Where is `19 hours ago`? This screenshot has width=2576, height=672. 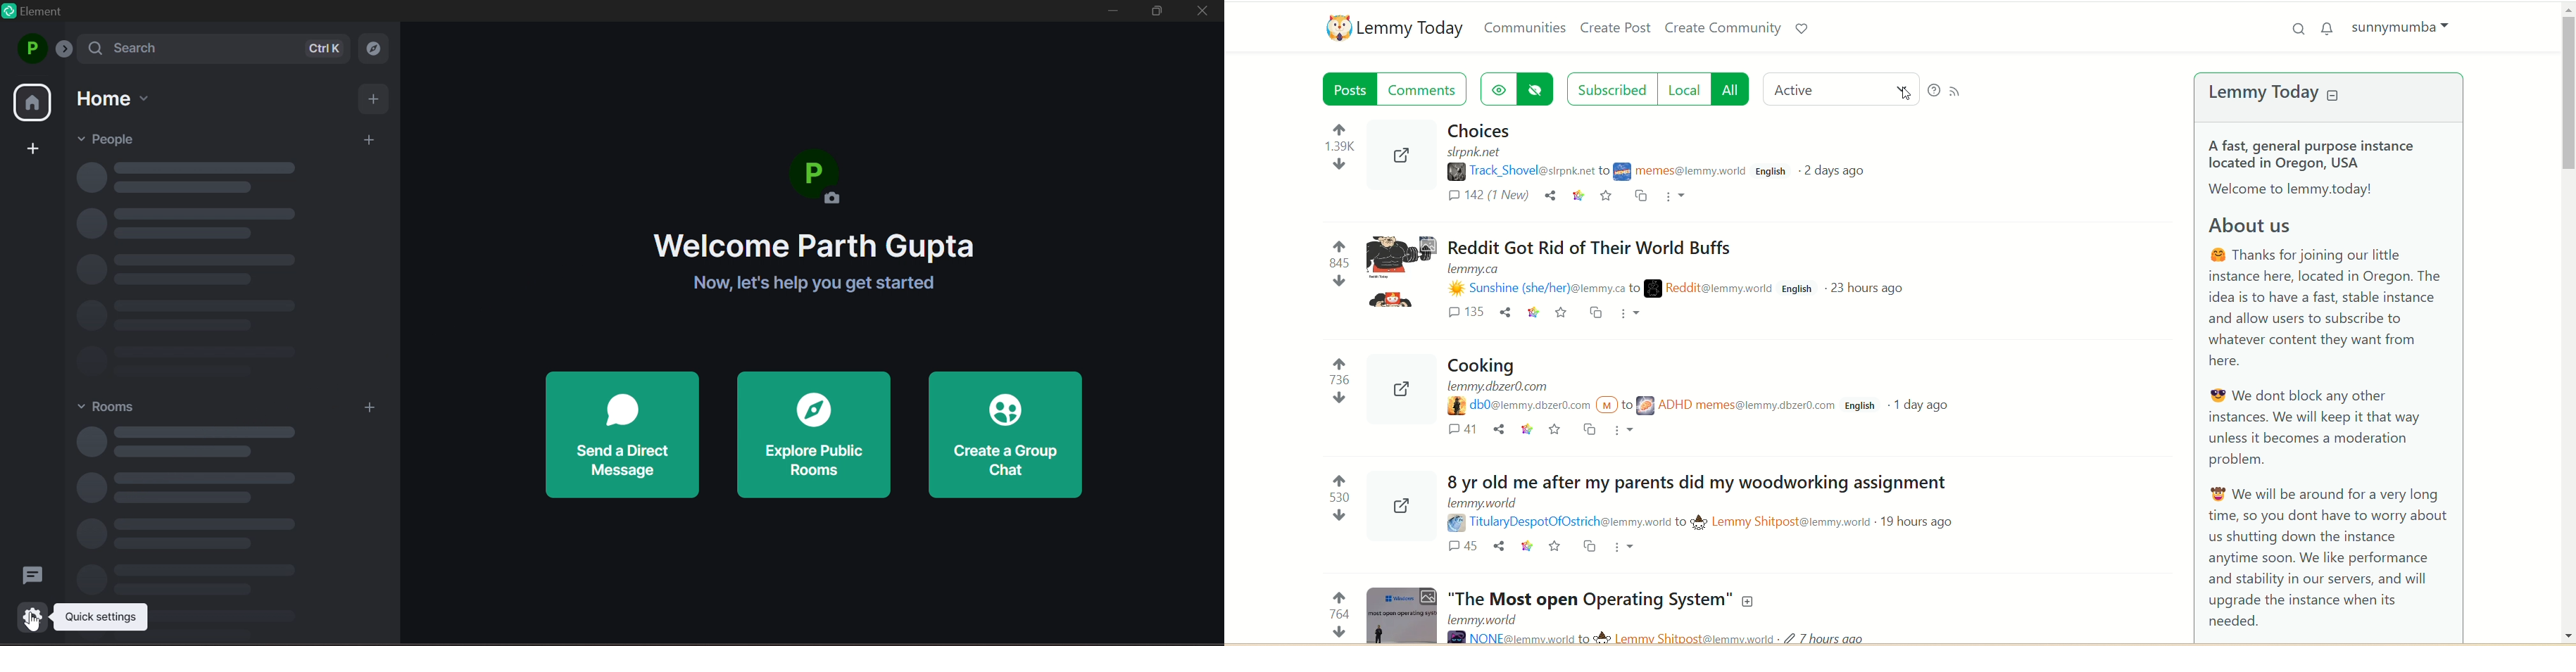 19 hours ago is located at coordinates (1910, 523).